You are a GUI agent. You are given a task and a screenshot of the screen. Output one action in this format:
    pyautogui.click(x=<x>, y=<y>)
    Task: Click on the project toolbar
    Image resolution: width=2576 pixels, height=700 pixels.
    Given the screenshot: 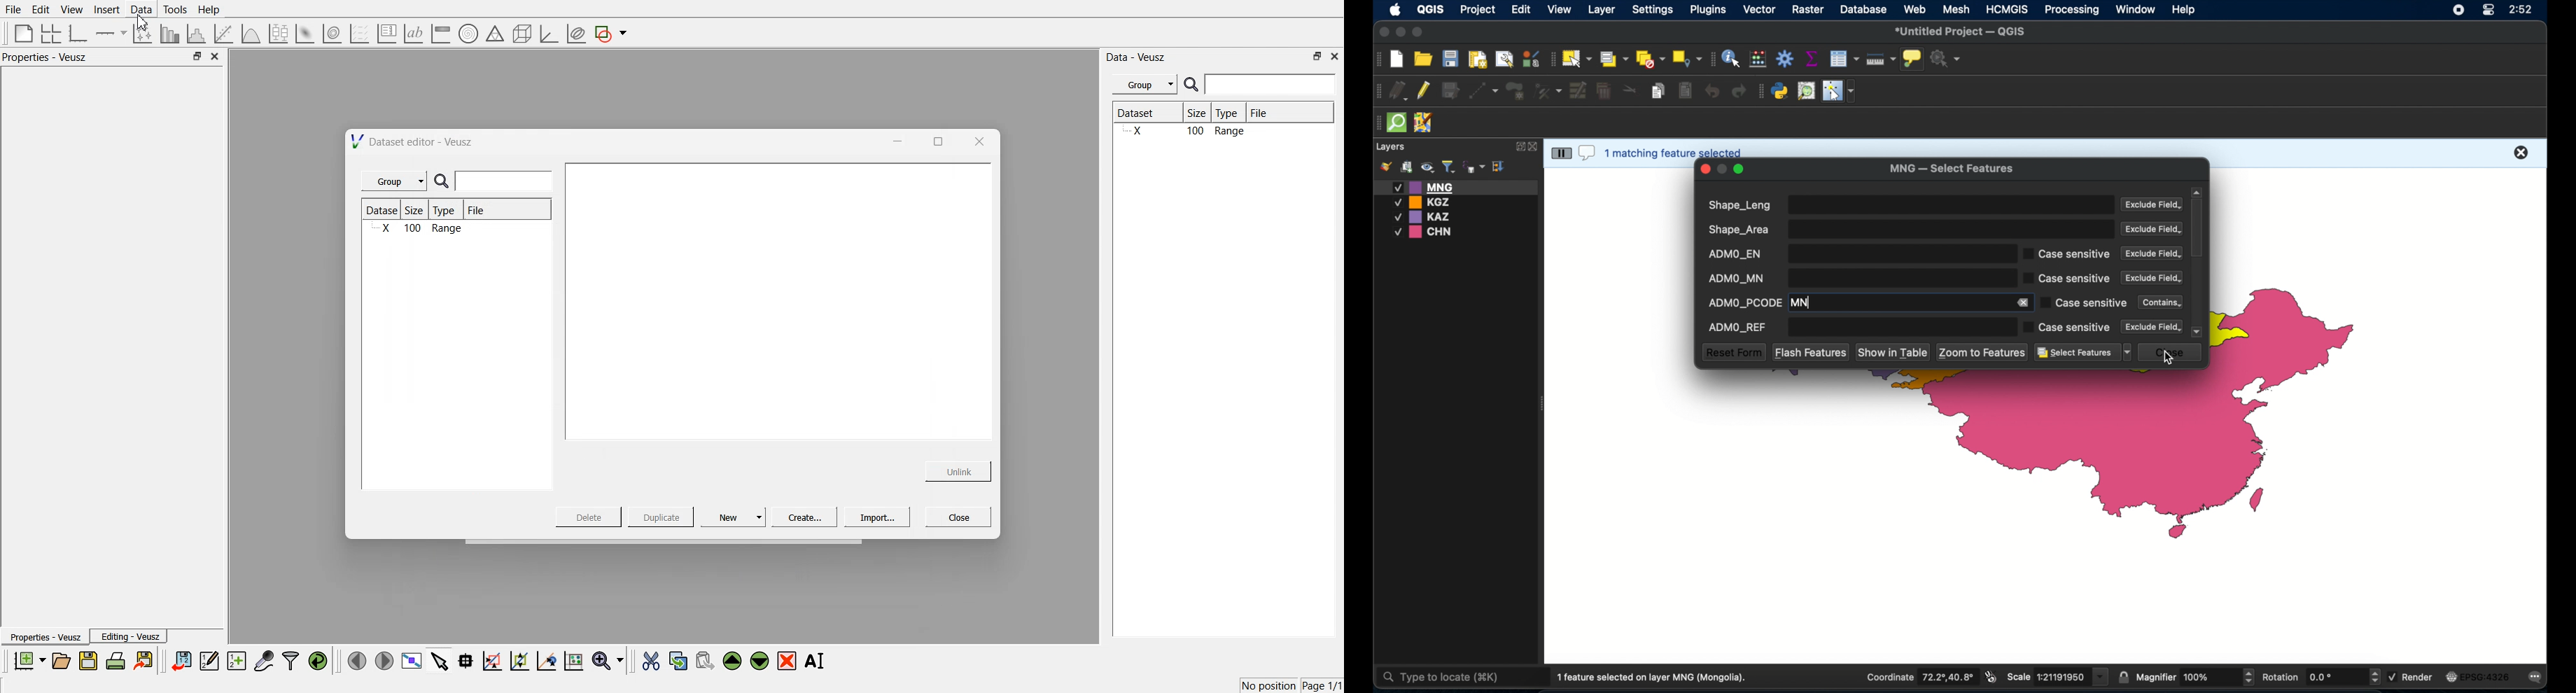 What is the action you would take?
    pyautogui.click(x=1376, y=60)
    